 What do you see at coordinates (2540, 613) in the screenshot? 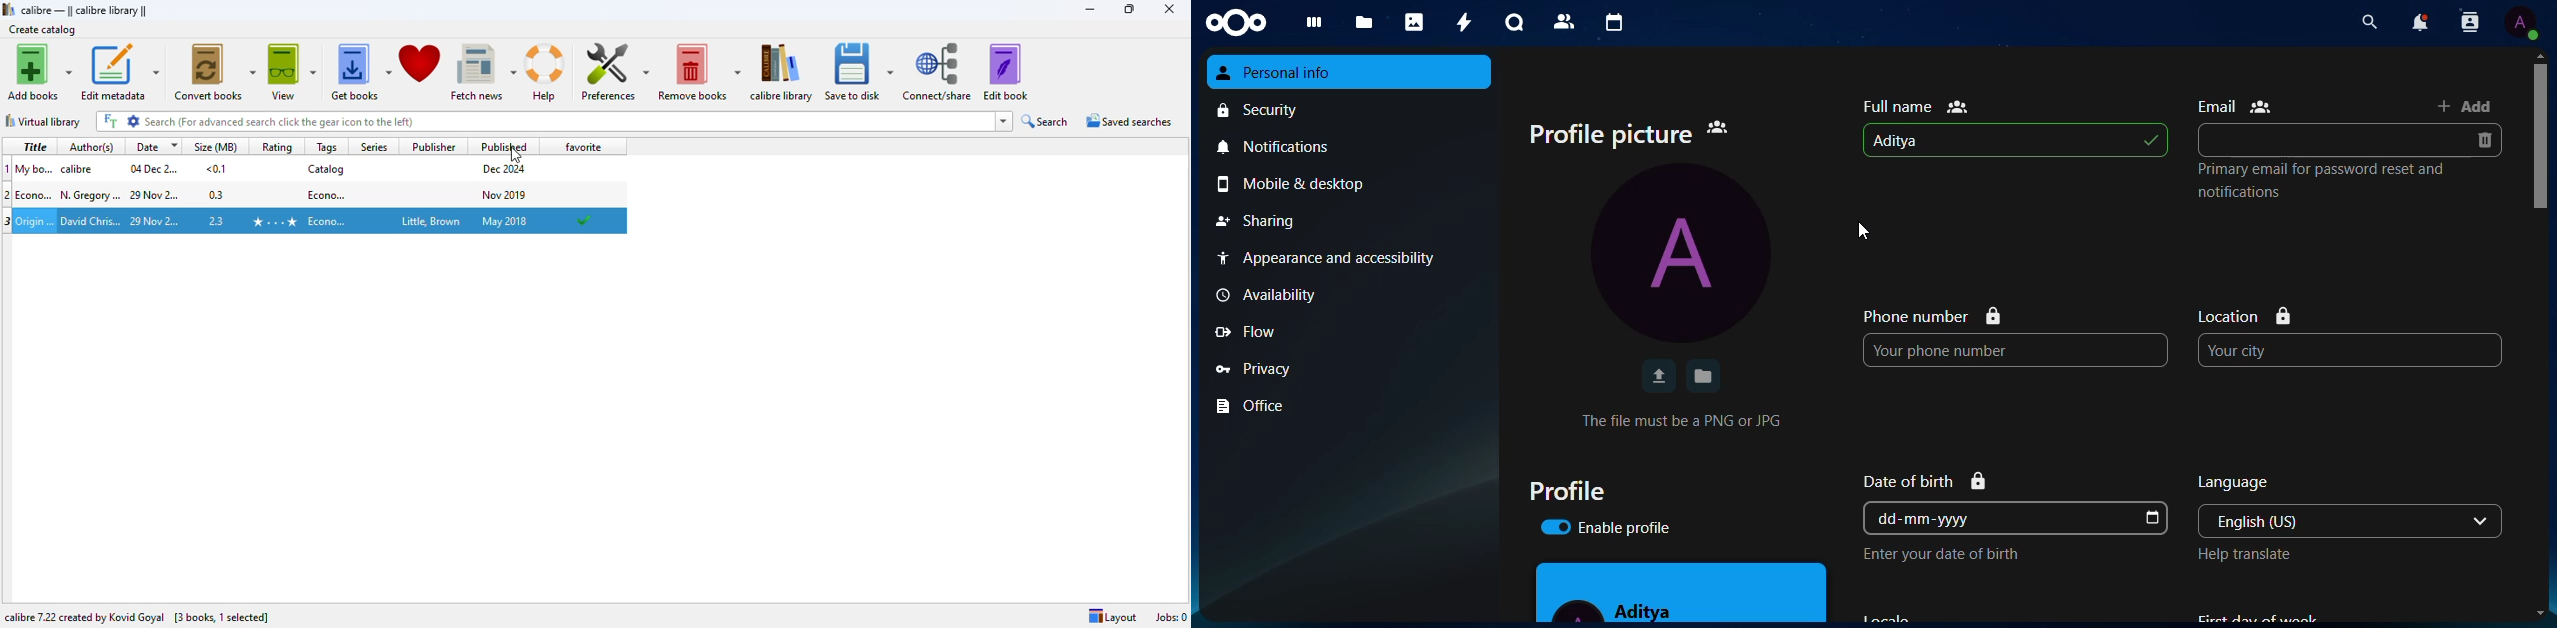
I see `scroll down` at bounding box center [2540, 613].